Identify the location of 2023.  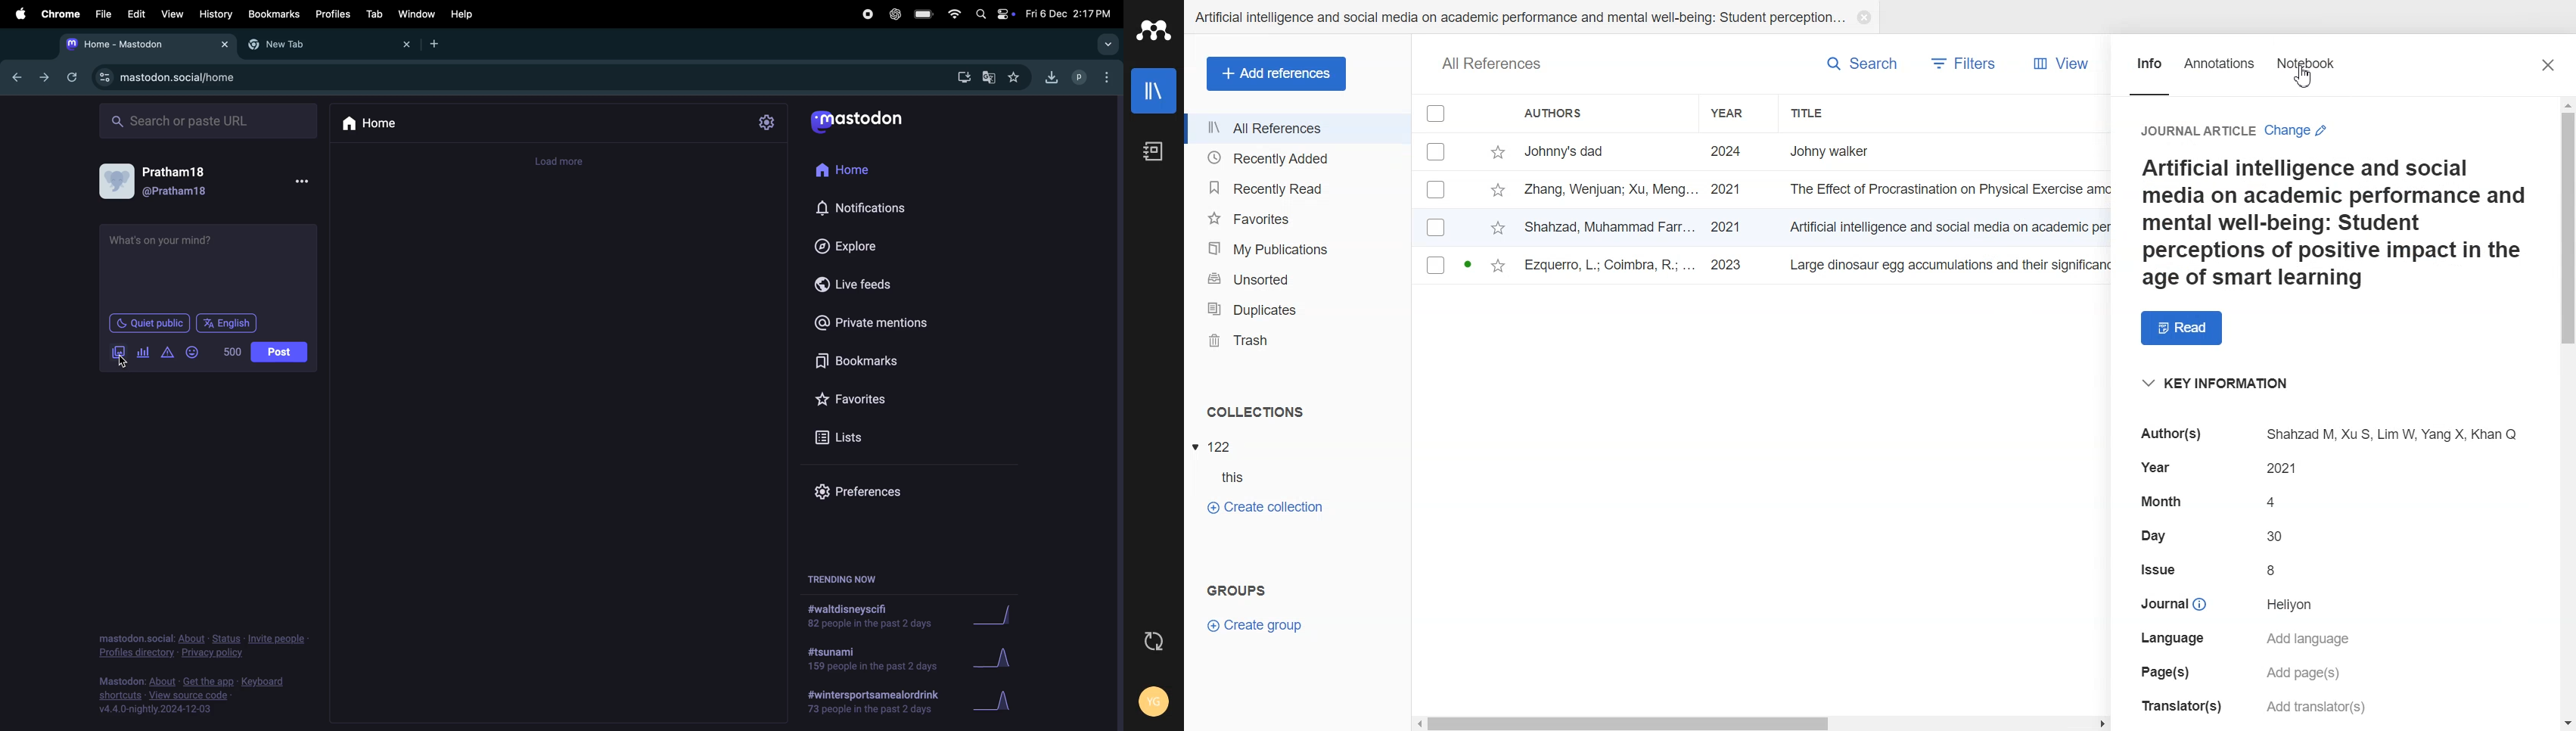
(1729, 266).